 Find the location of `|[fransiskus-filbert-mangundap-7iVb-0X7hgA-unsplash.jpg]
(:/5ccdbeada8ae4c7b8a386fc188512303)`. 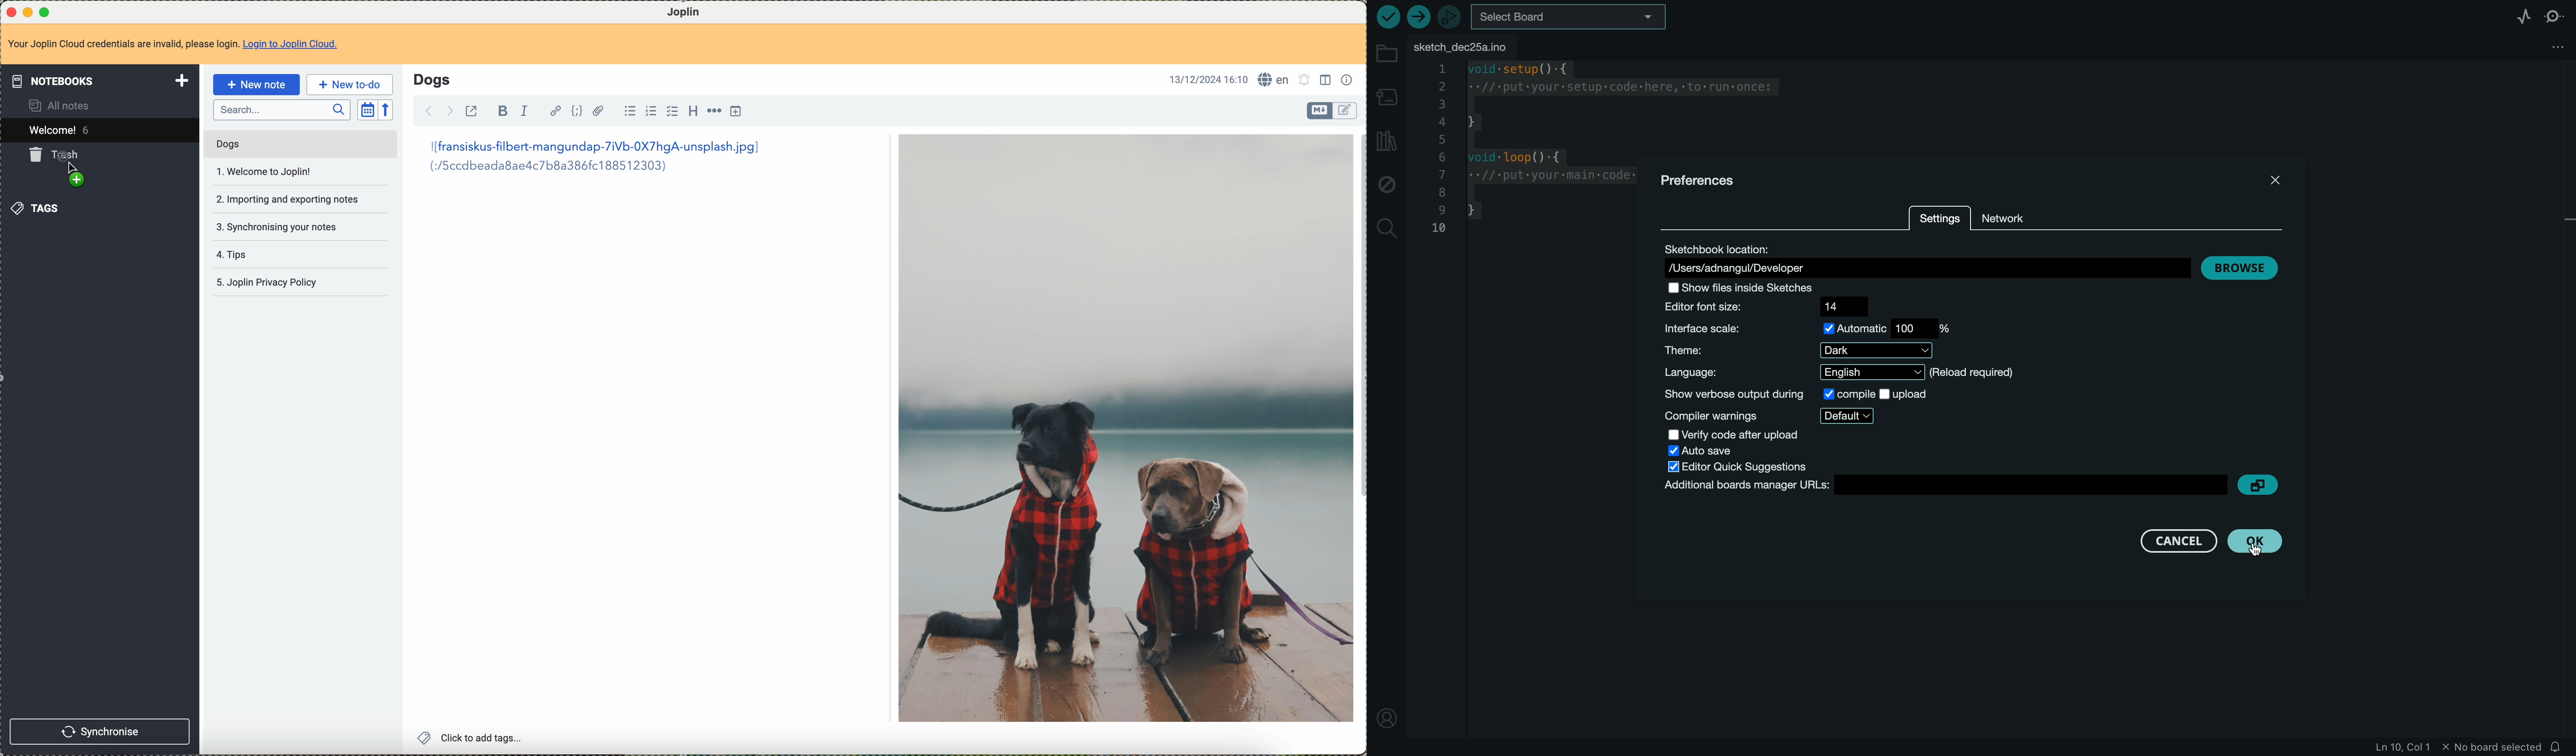

|[fransiskus-filbert-mangundap-7iVb-0X7hgA-unsplash.jpg]
(:/5ccdbeada8ae4c7b8a386fc188512303) is located at coordinates (597, 158).